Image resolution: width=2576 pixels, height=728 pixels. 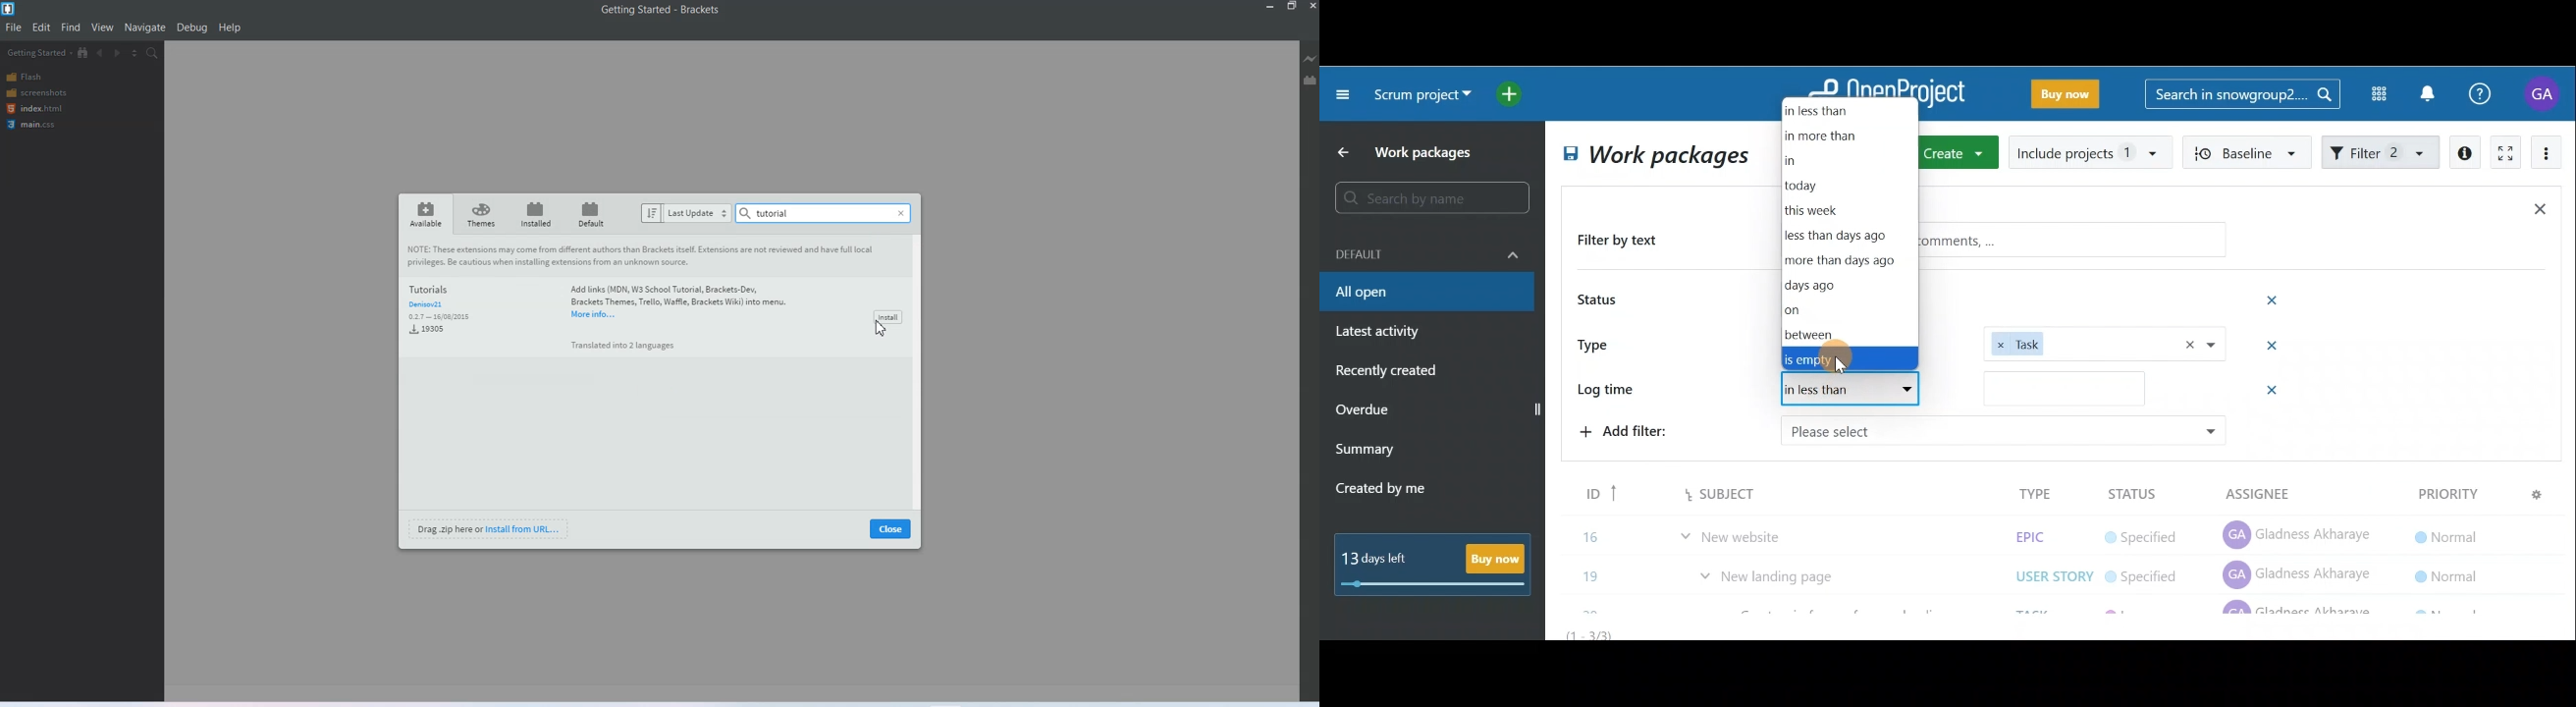 I want to click on Extension Manager, so click(x=1311, y=80).